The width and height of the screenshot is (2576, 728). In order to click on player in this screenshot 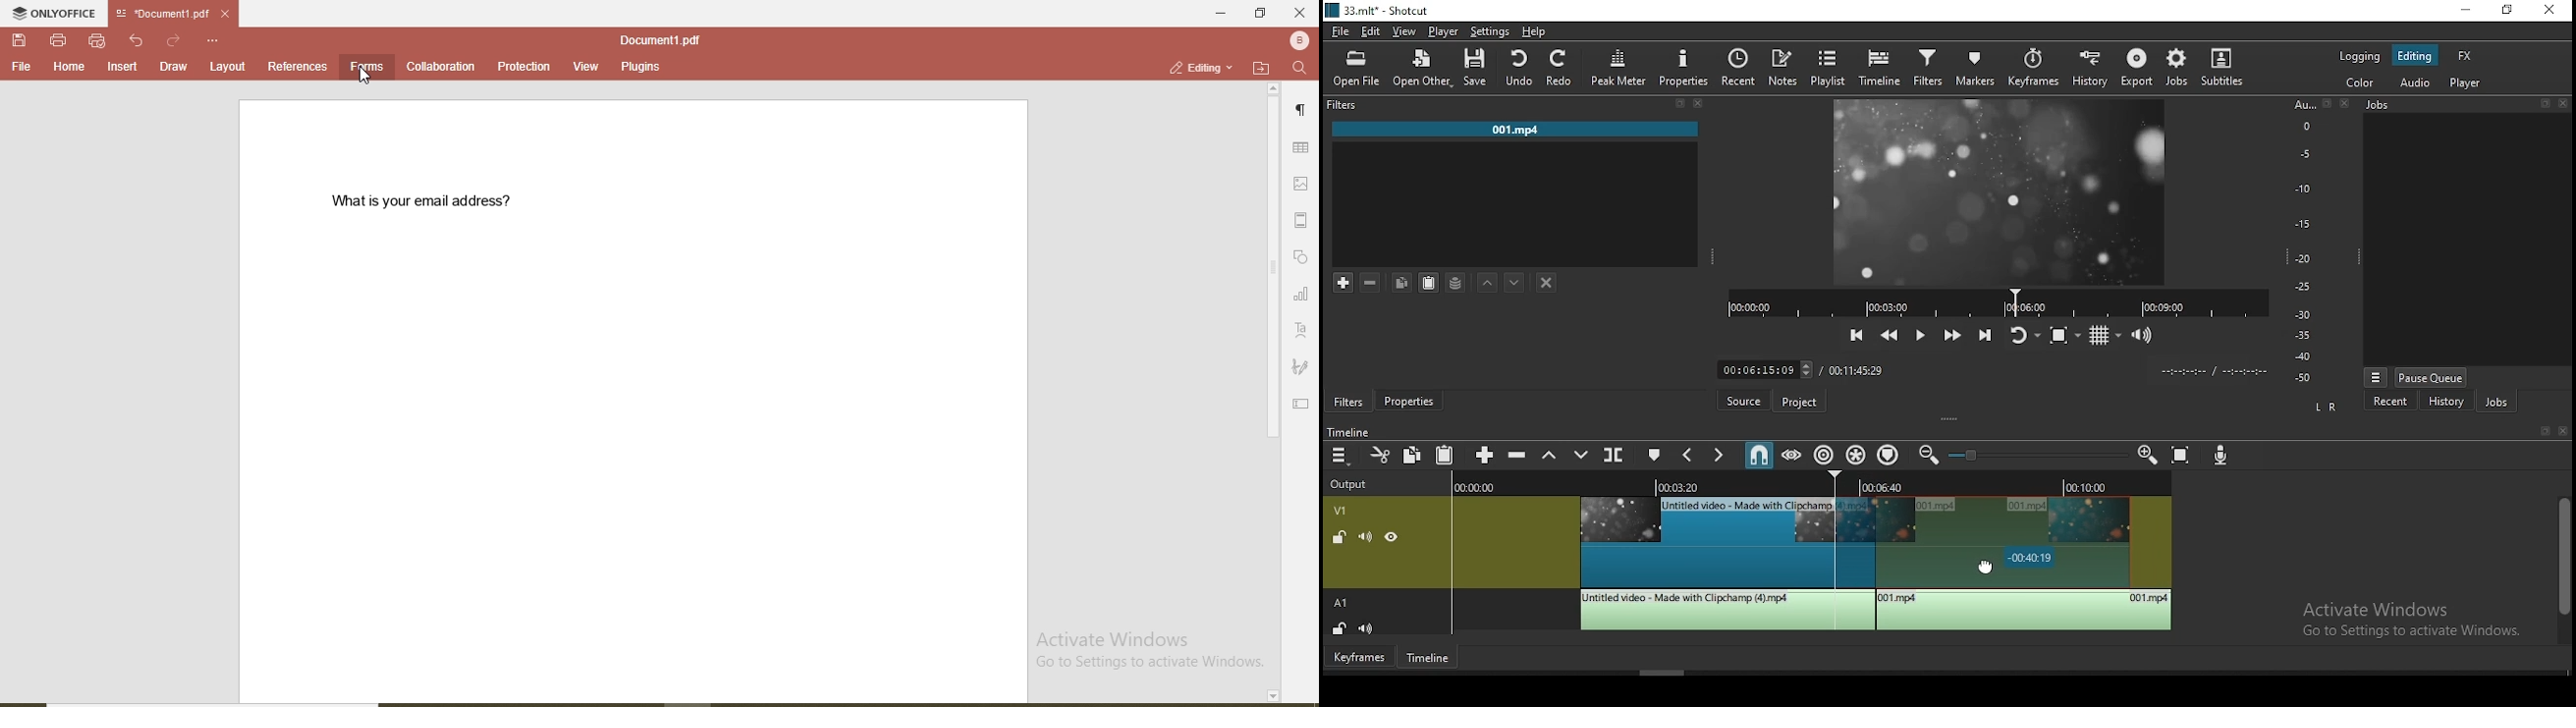, I will do `click(1443, 31)`.